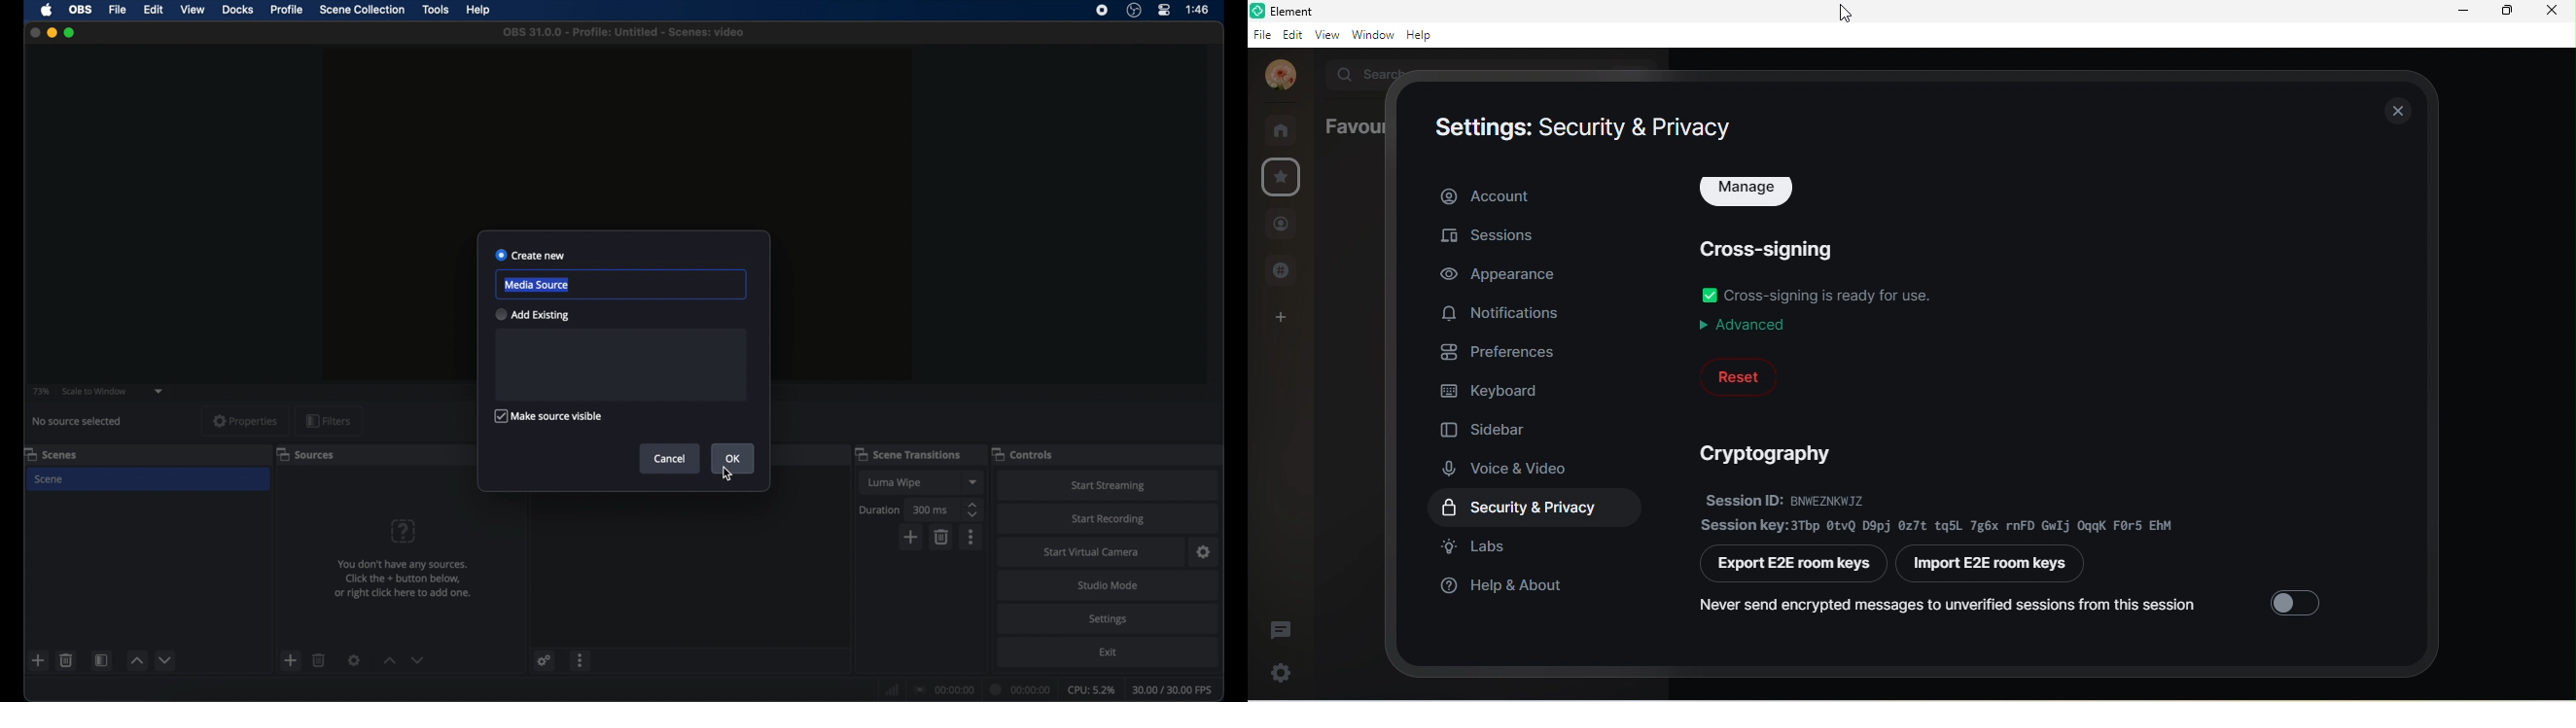 This screenshot has height=728, width=2576. I want to click on time, so click(1199, 8).